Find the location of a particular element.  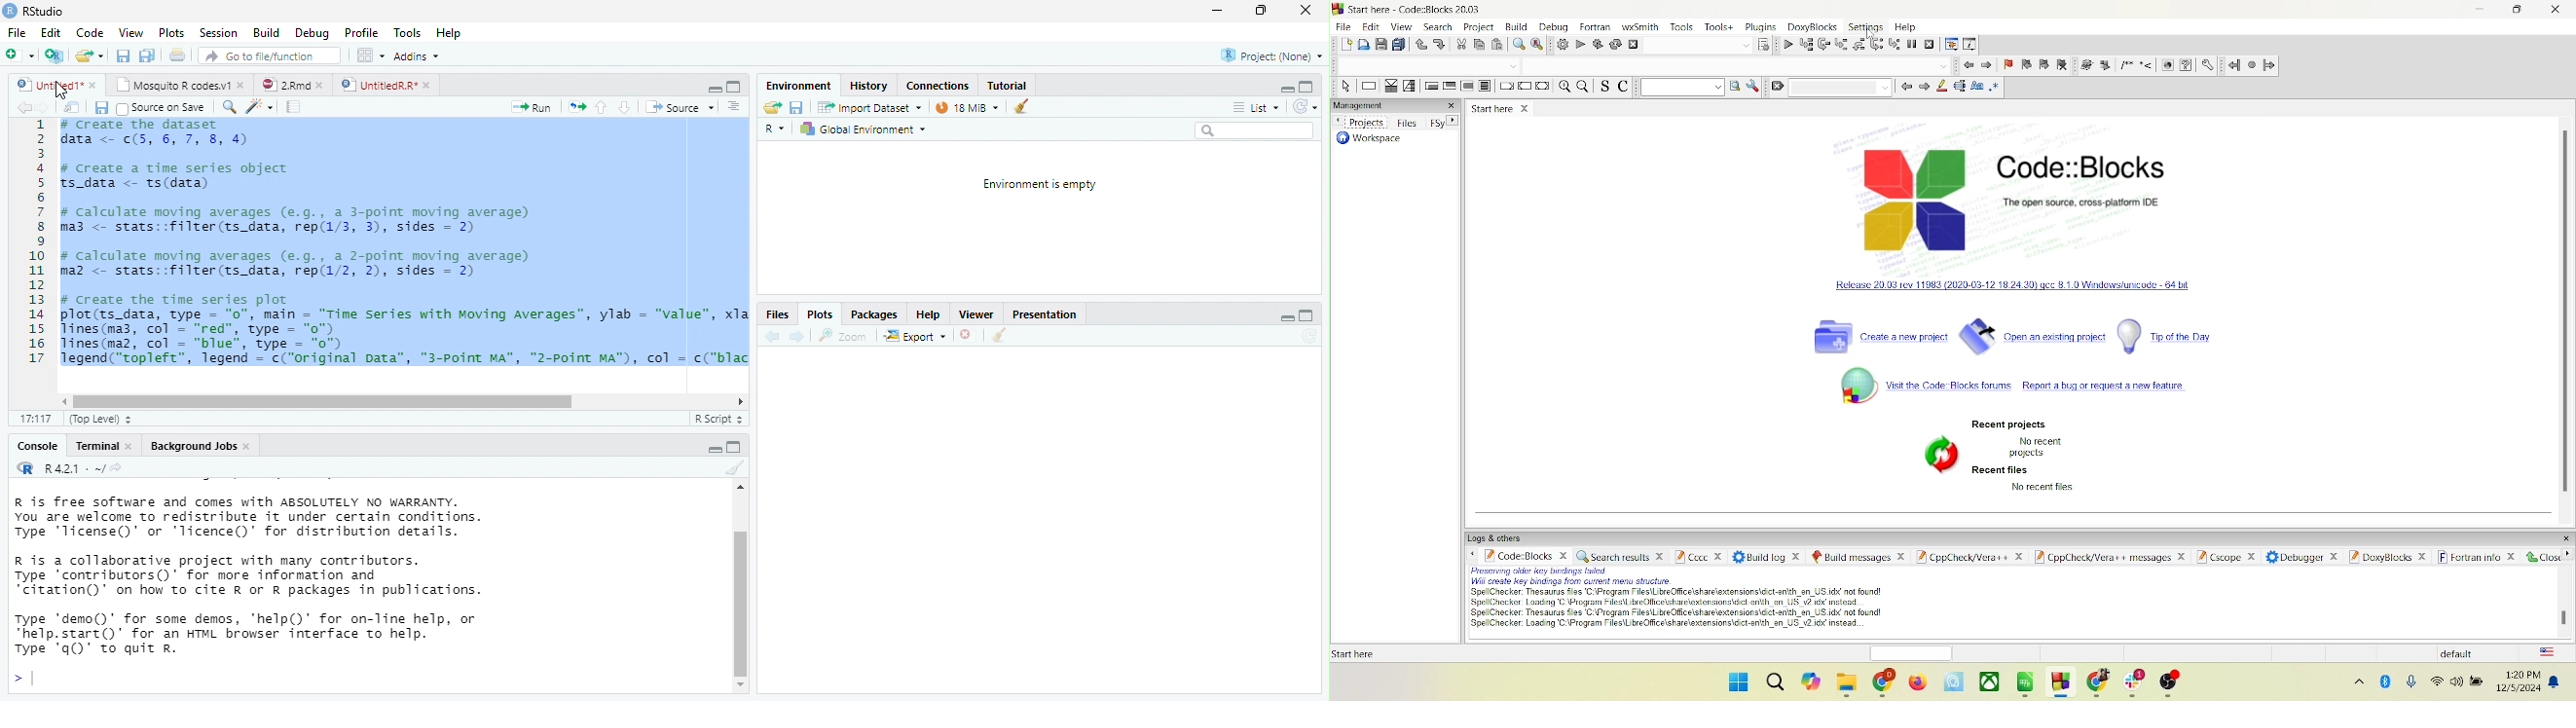

zoom in is located at coordinates (1564, 87).